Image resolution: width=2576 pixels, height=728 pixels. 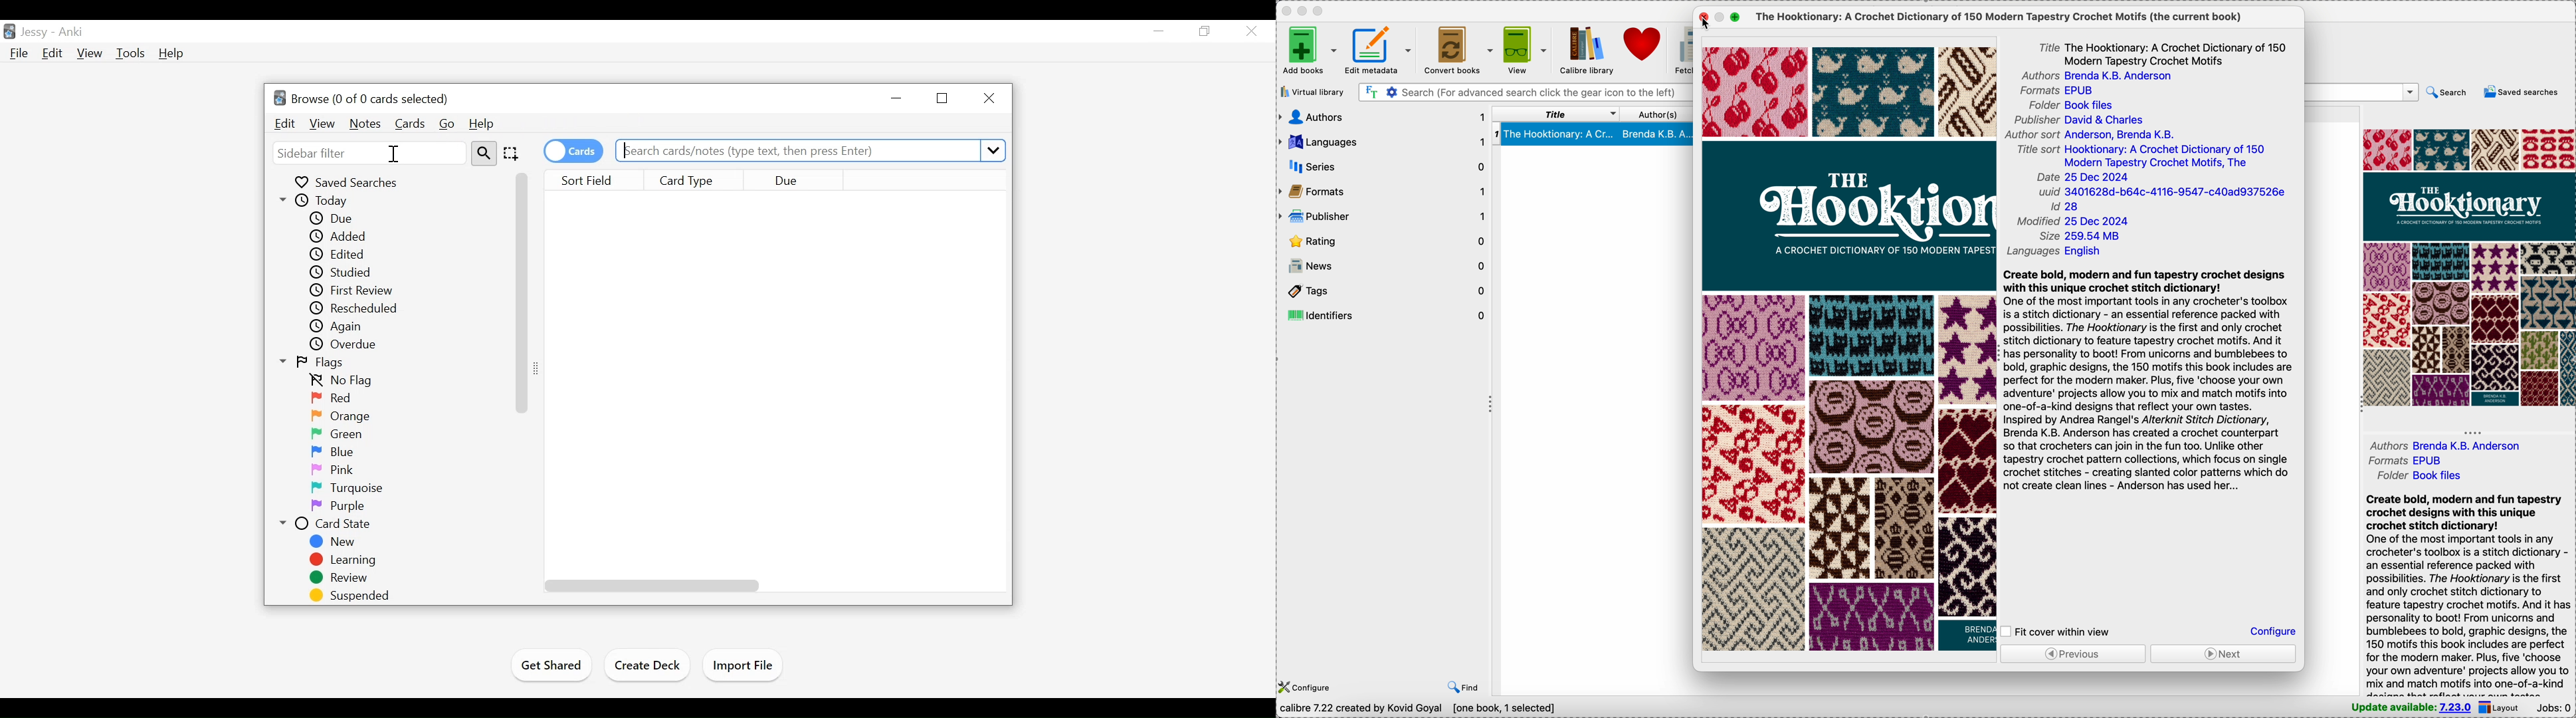 I want to click on New, so click(x=334, y=542).